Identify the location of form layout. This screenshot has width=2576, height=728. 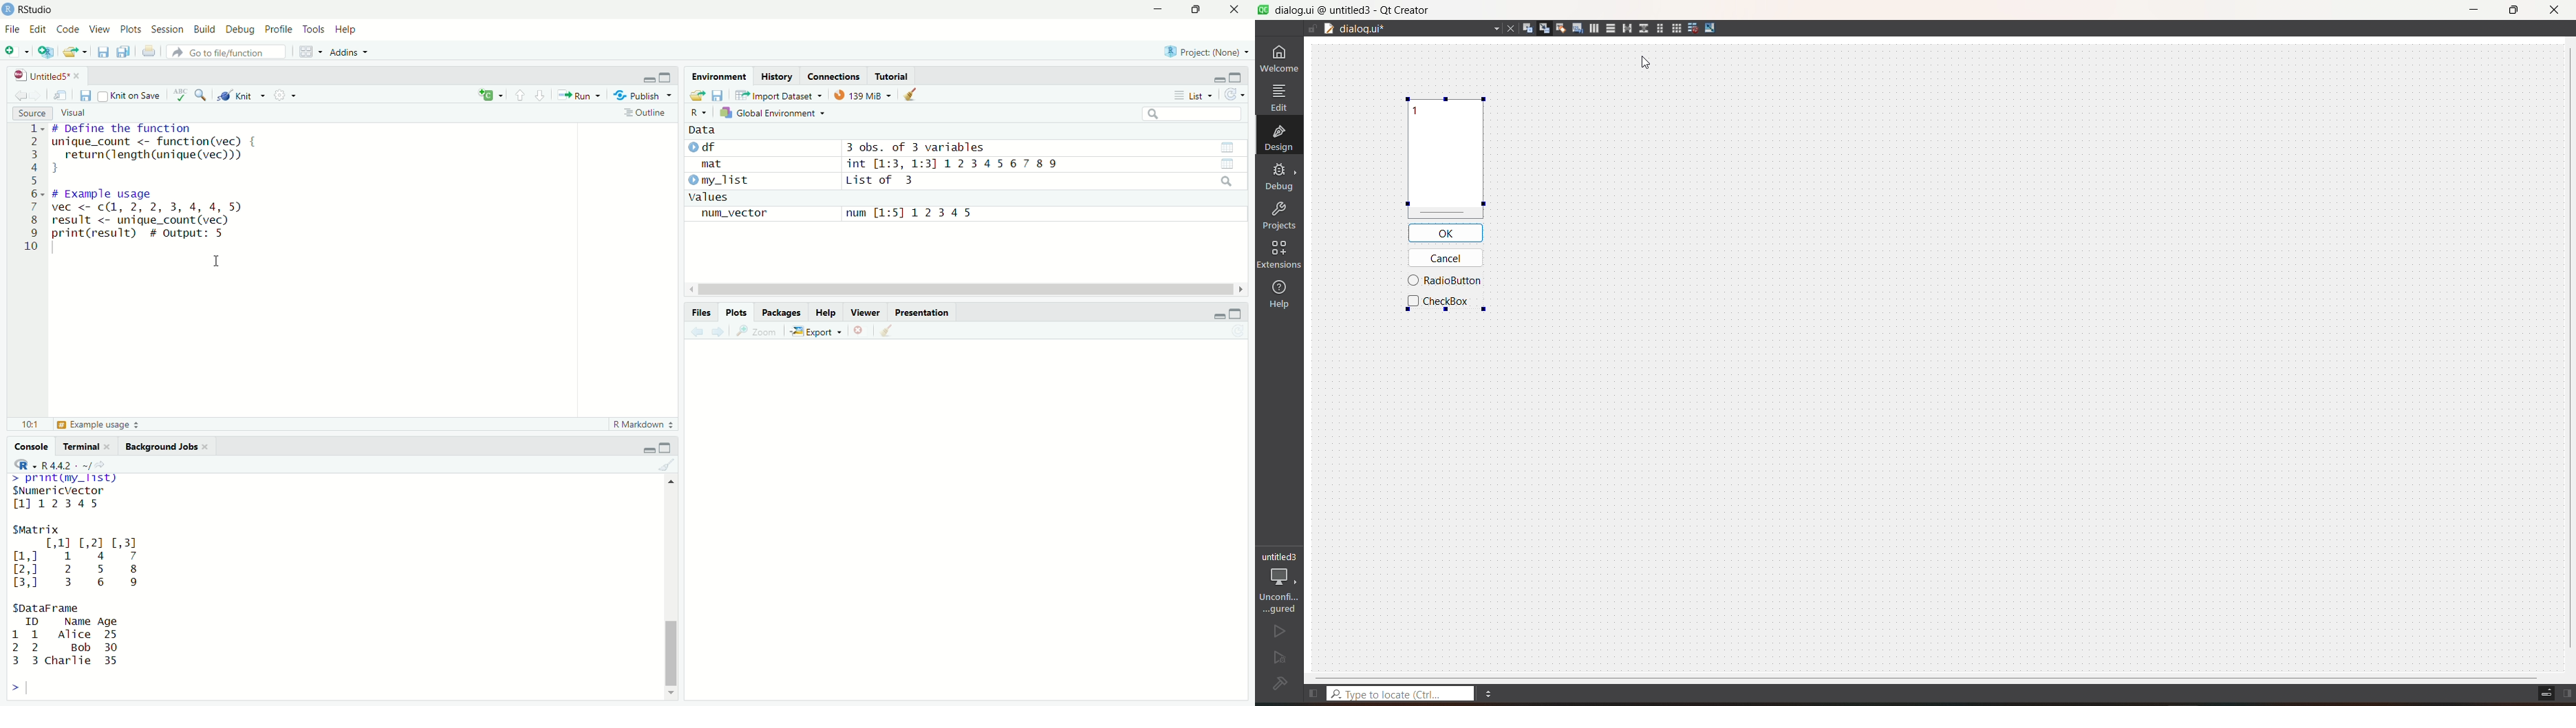
(1659, 29).